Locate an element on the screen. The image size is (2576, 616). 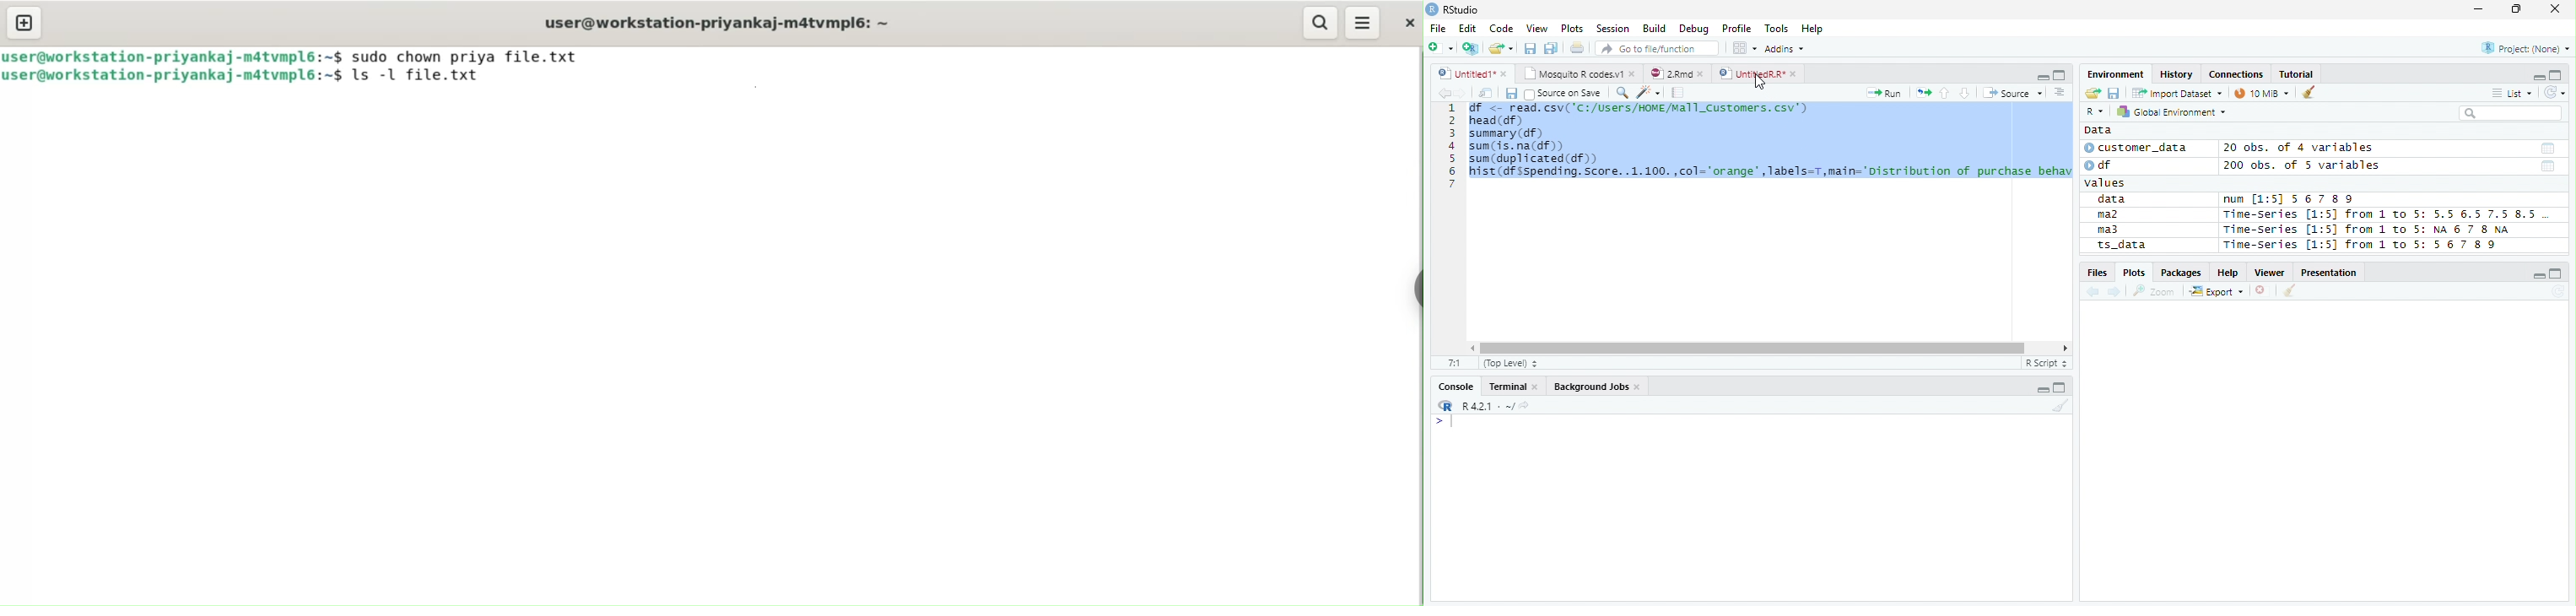
Open Folder is located at coordinates (1502, 47).